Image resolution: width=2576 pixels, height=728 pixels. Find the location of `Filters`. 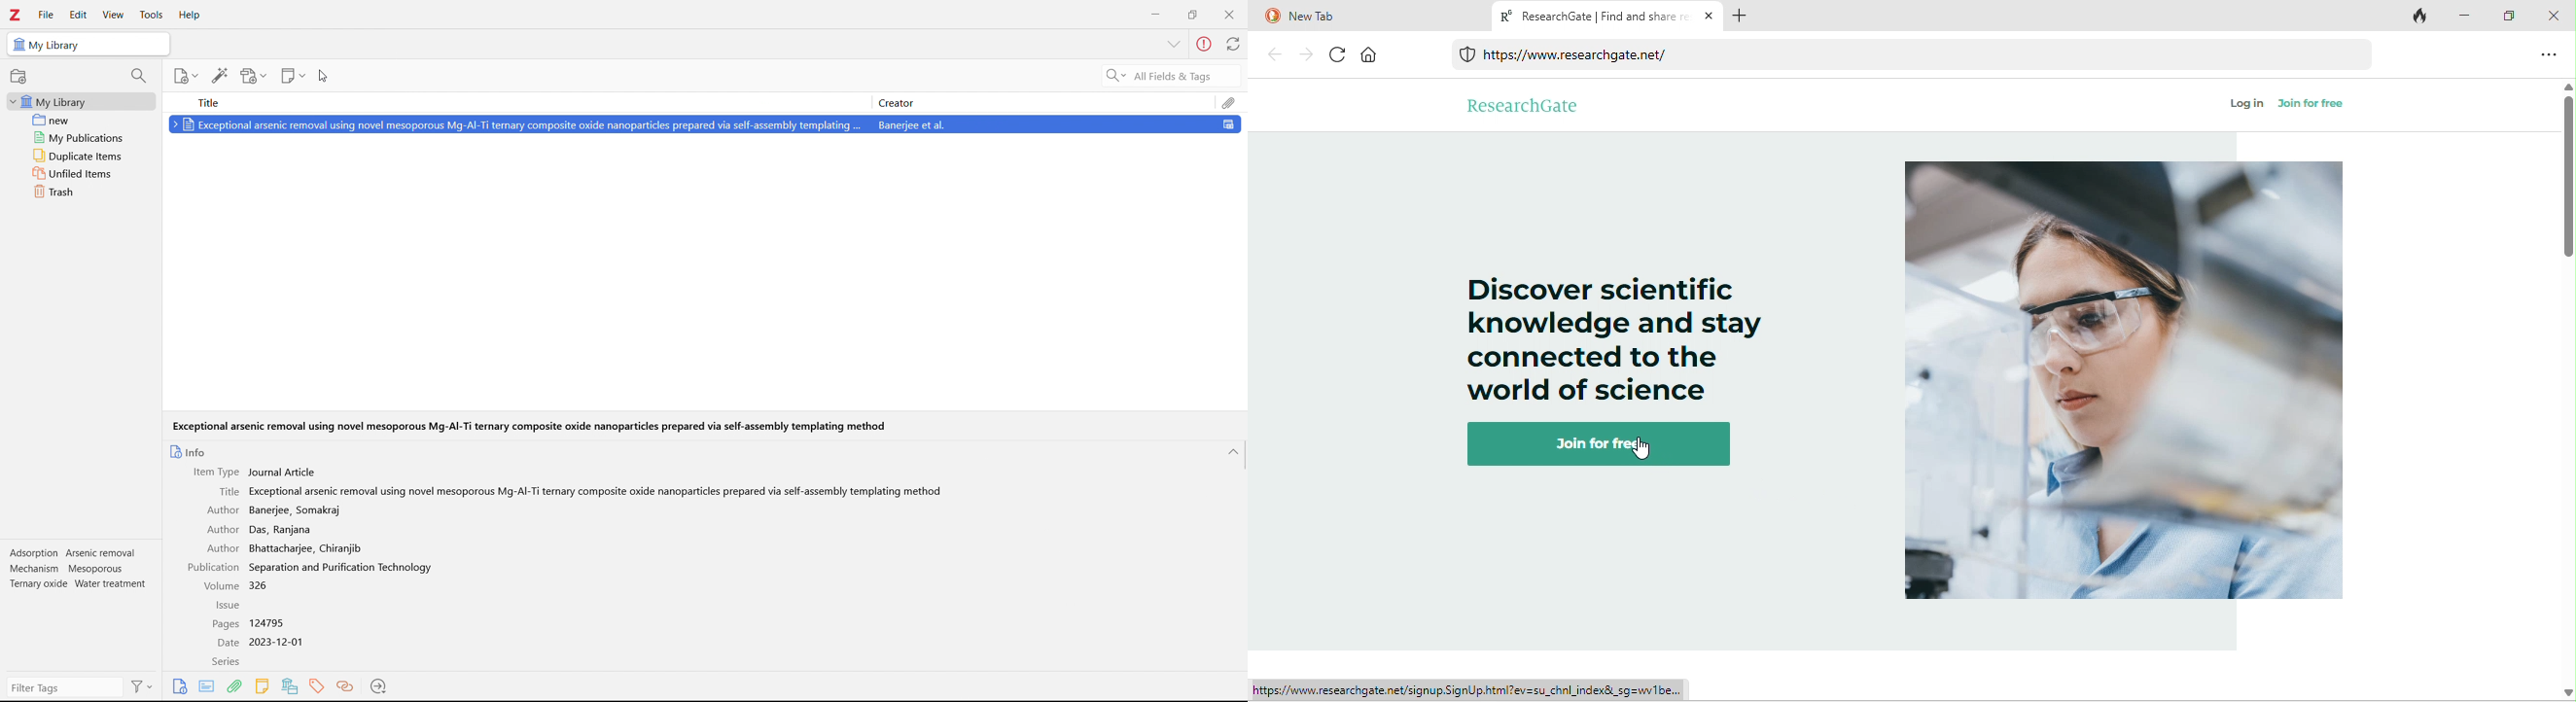

Filters is located at coordinates (142, 686).